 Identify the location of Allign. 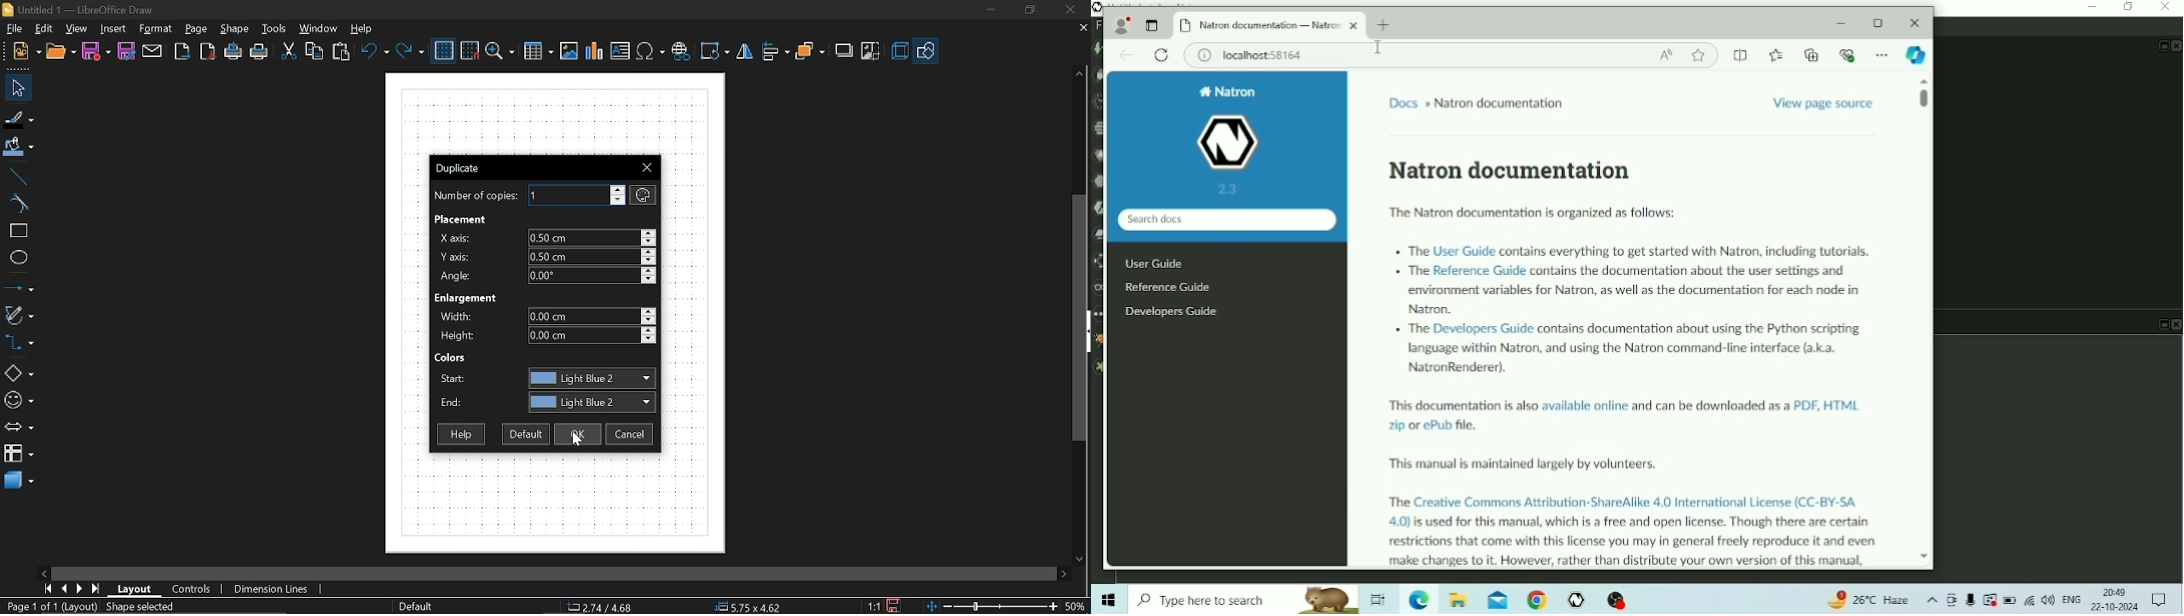
(776, 52).